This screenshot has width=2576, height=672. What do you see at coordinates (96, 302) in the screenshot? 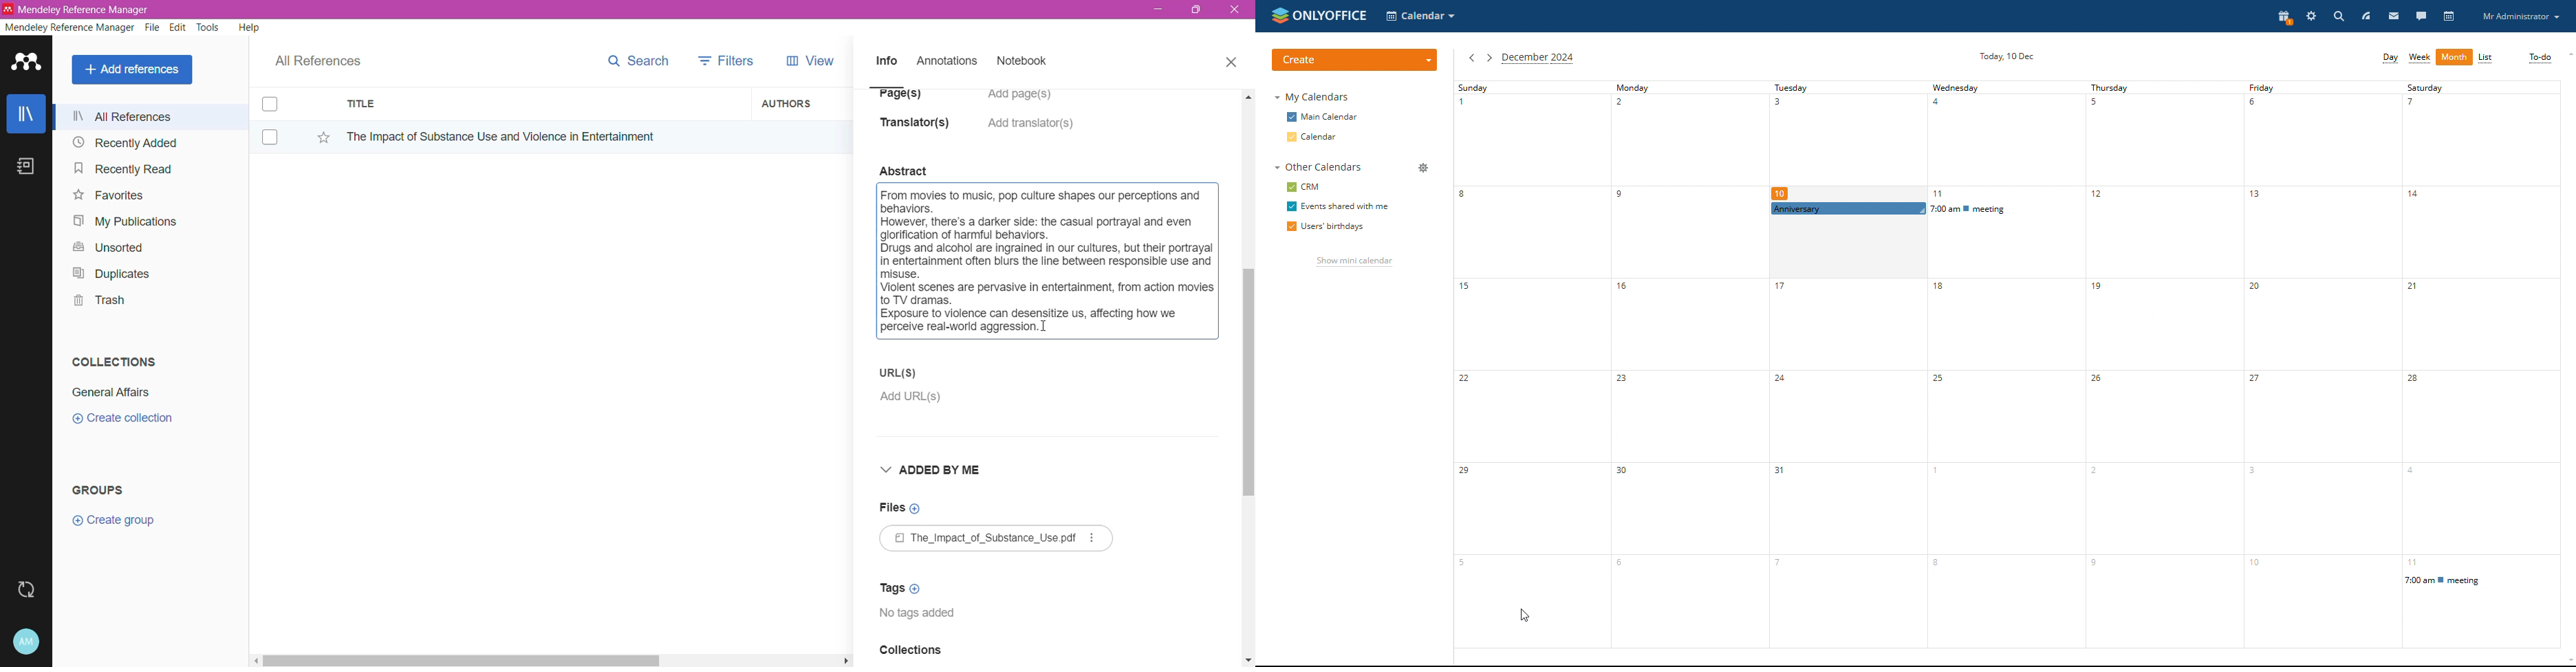
I see `Trash` at bounding box center [96, 302].